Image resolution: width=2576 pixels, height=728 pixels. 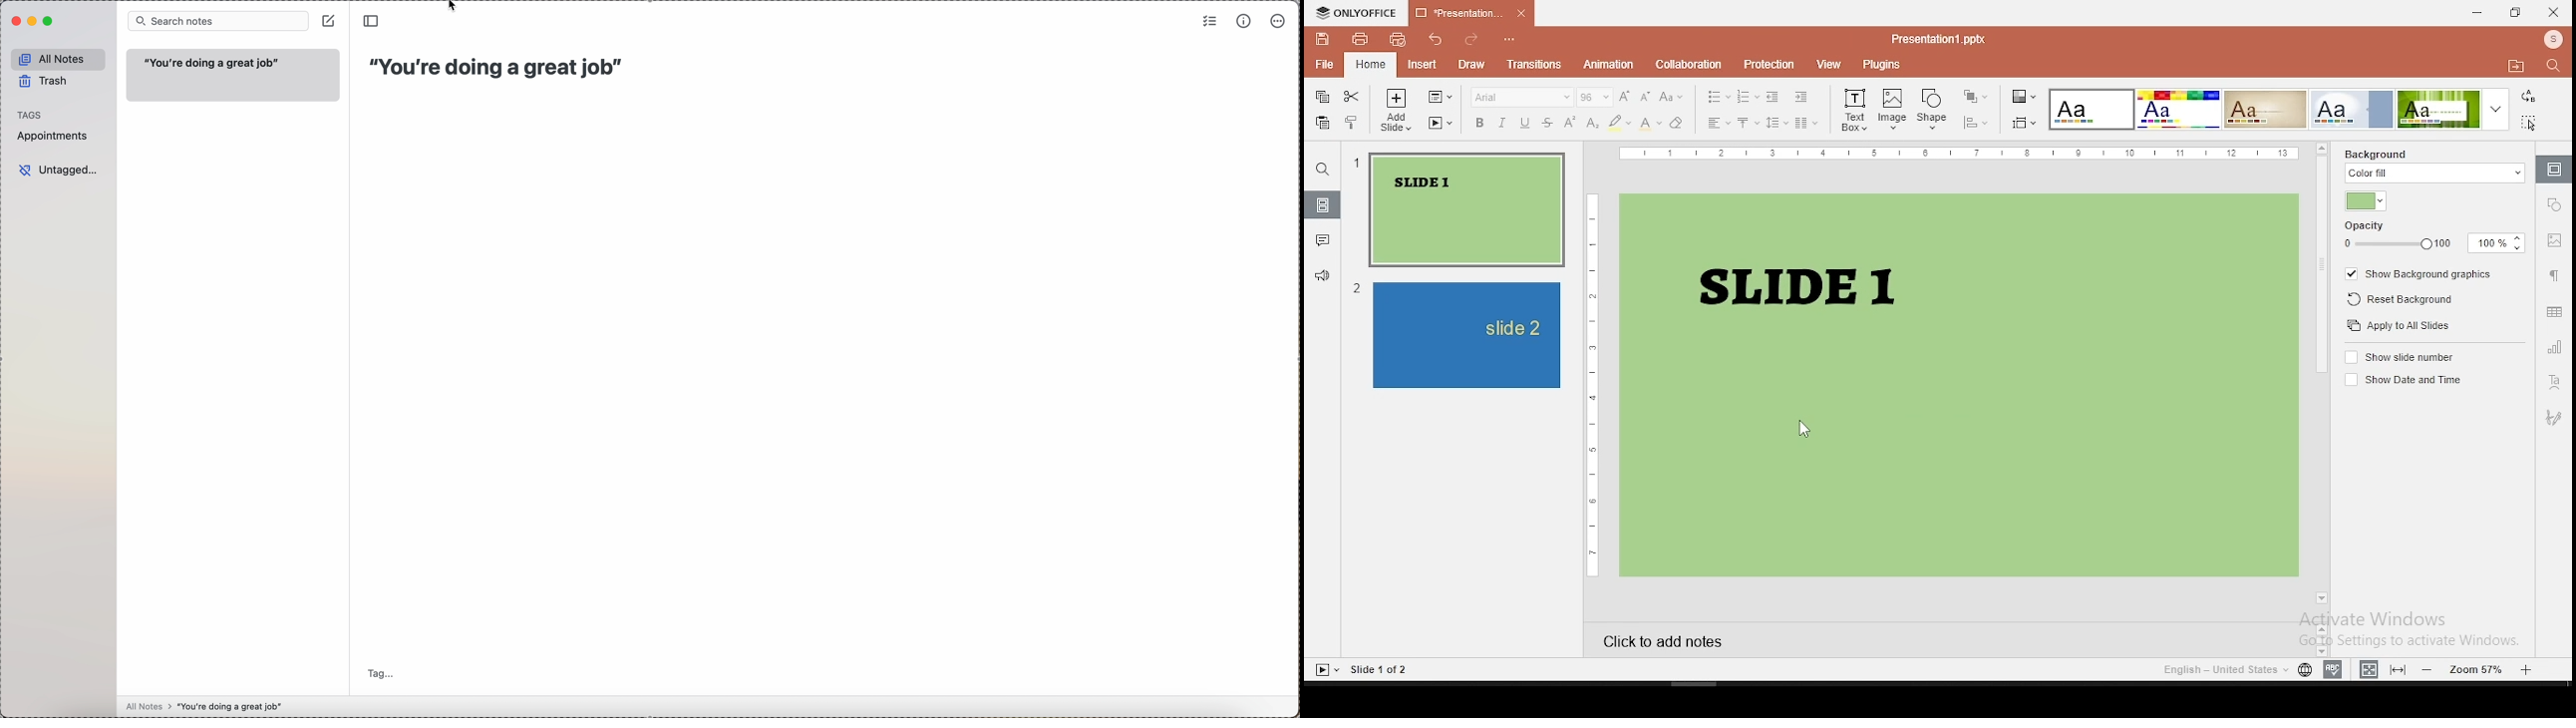 What do you see at coordinates (2495, 109) in the screenshot?
I see `more color theme` at bounding box center [2495, 109].